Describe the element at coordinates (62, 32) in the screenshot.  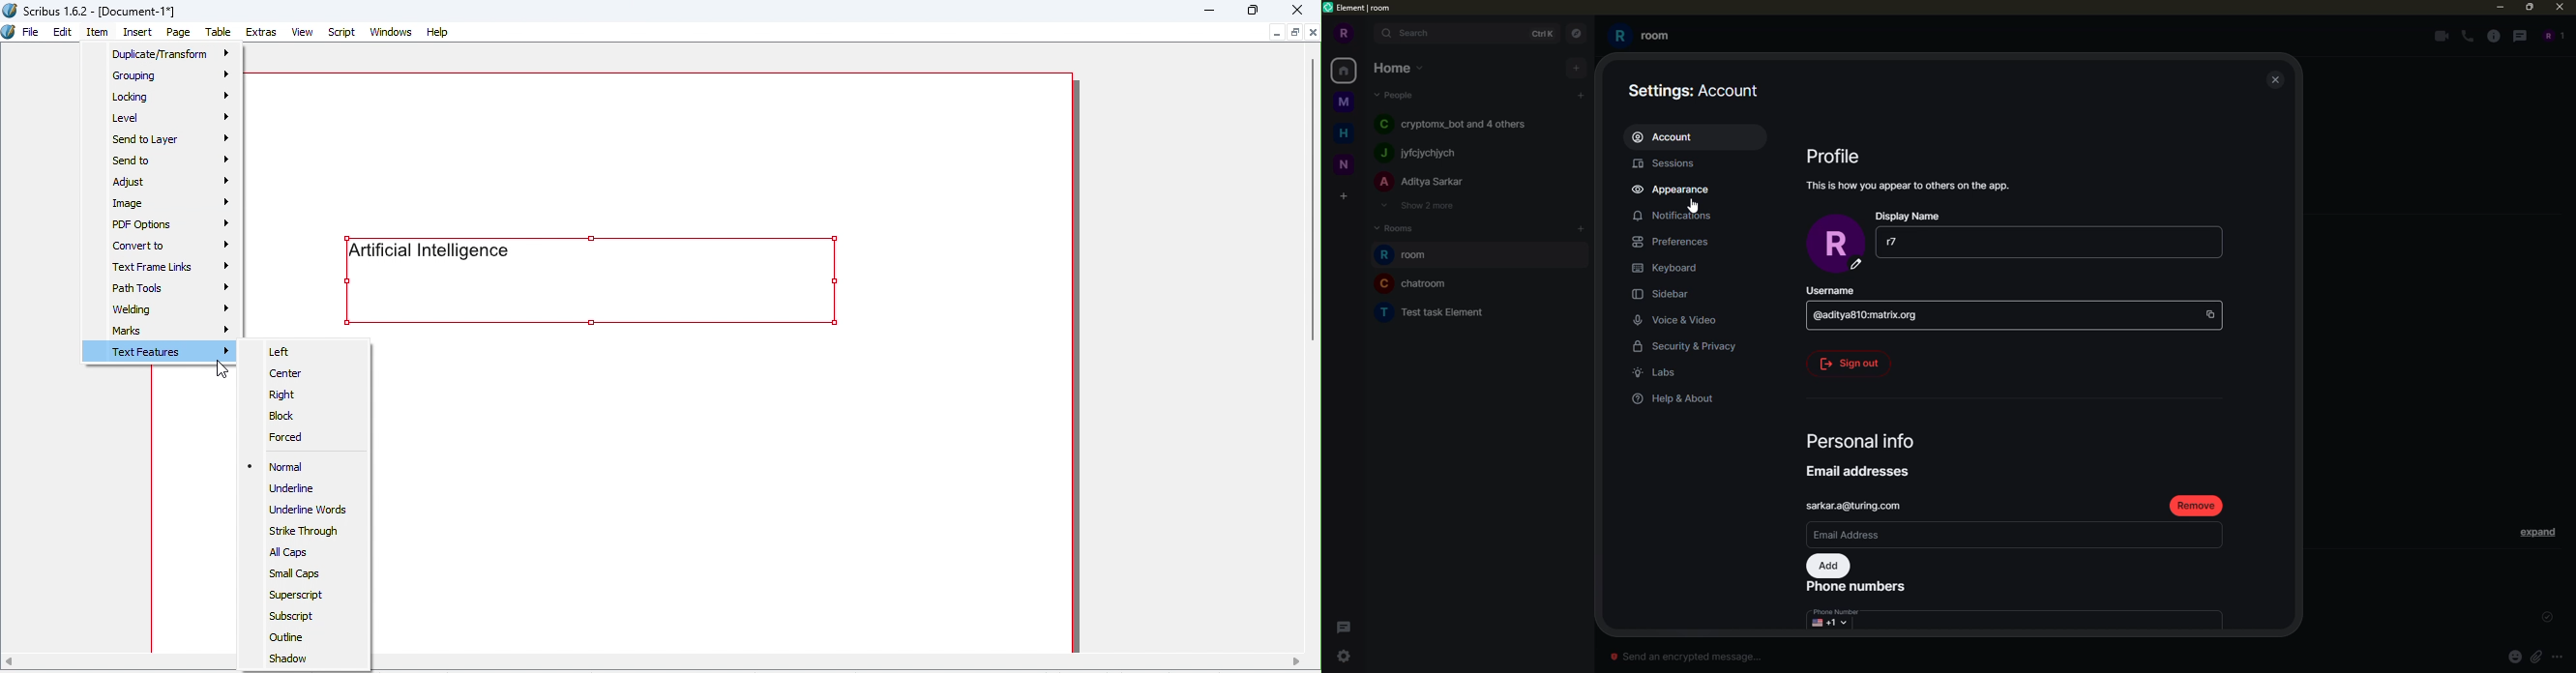
I see `Edit` at that location.